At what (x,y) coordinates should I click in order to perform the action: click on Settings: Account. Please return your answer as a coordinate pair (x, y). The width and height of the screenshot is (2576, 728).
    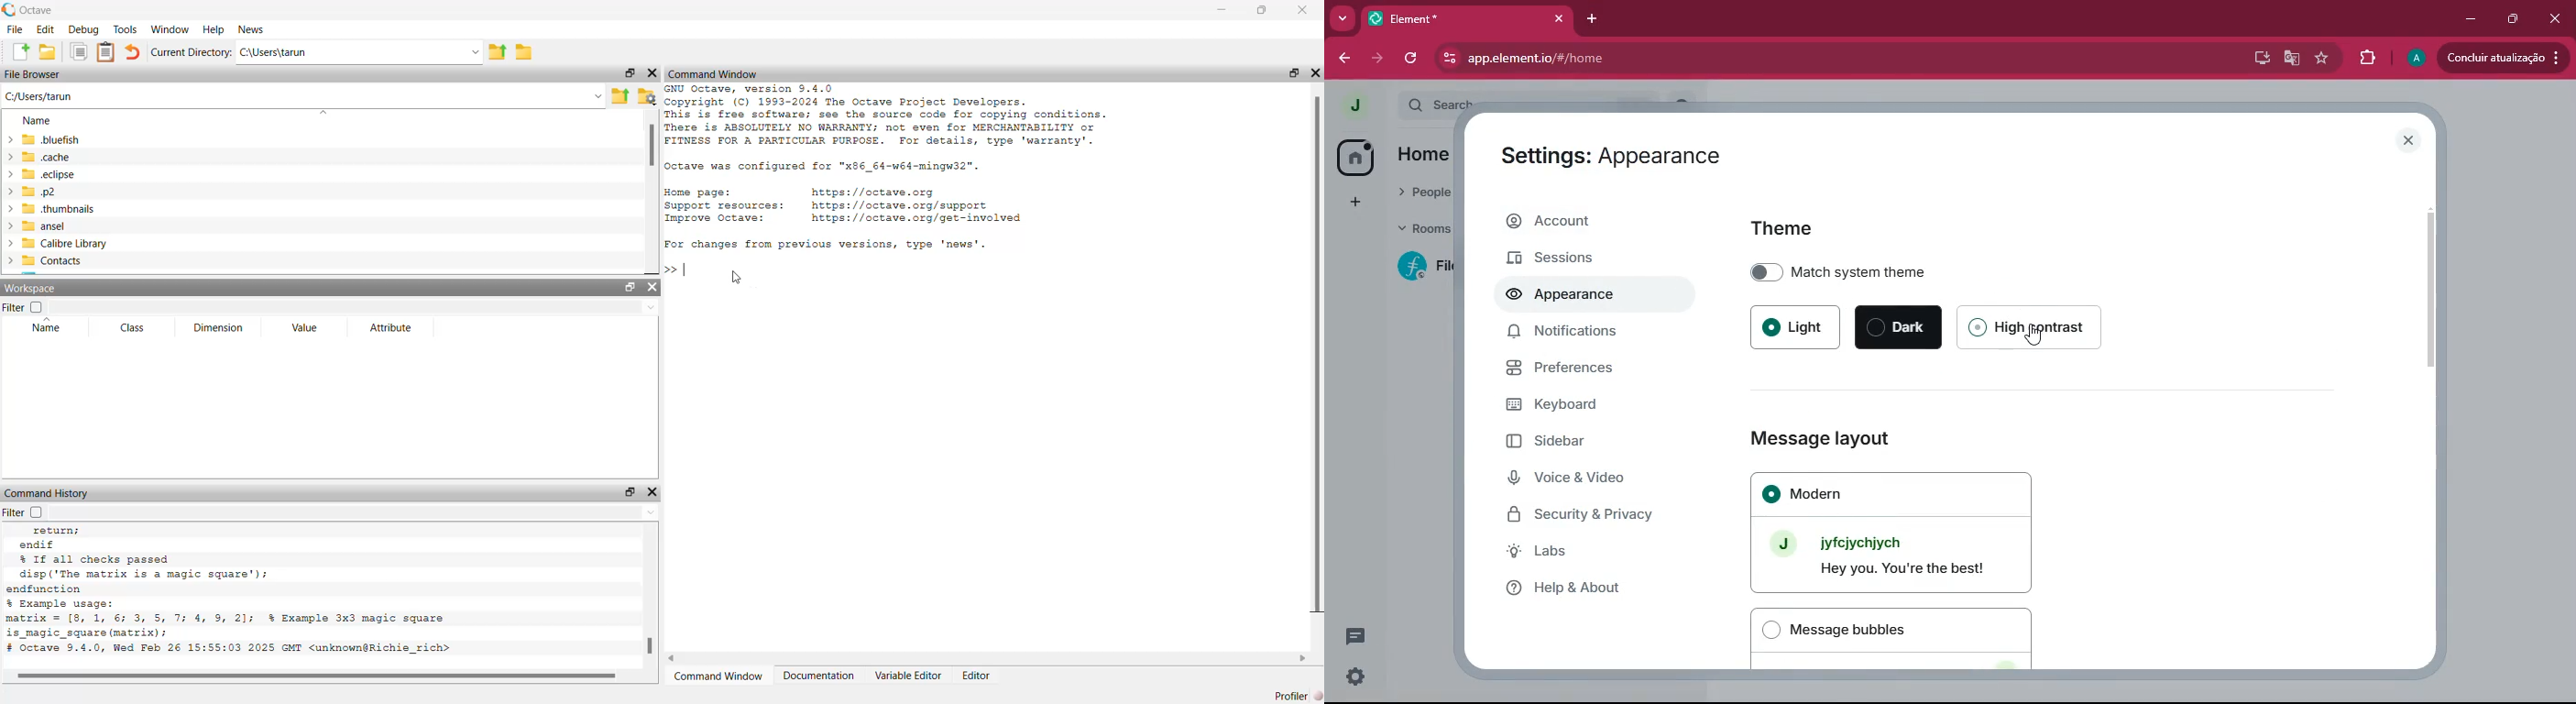
    Looking at the image, I should click on (1593, 155).